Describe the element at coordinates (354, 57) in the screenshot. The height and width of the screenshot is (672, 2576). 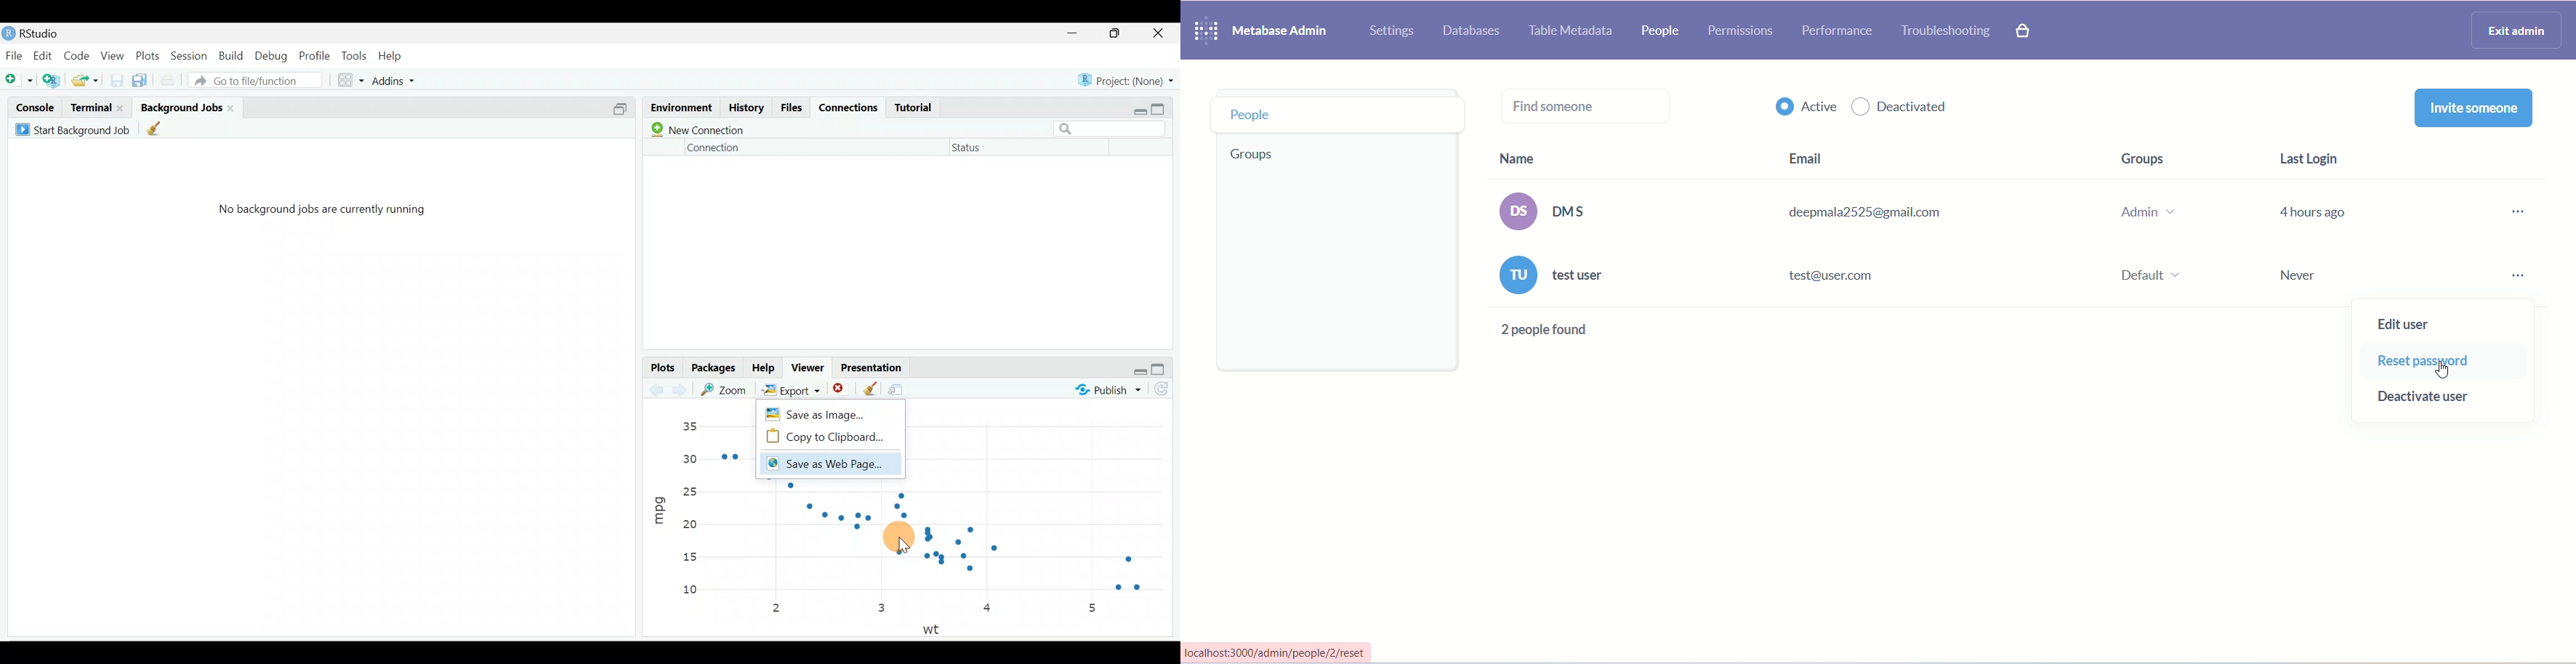
I see `Tools` at that location.